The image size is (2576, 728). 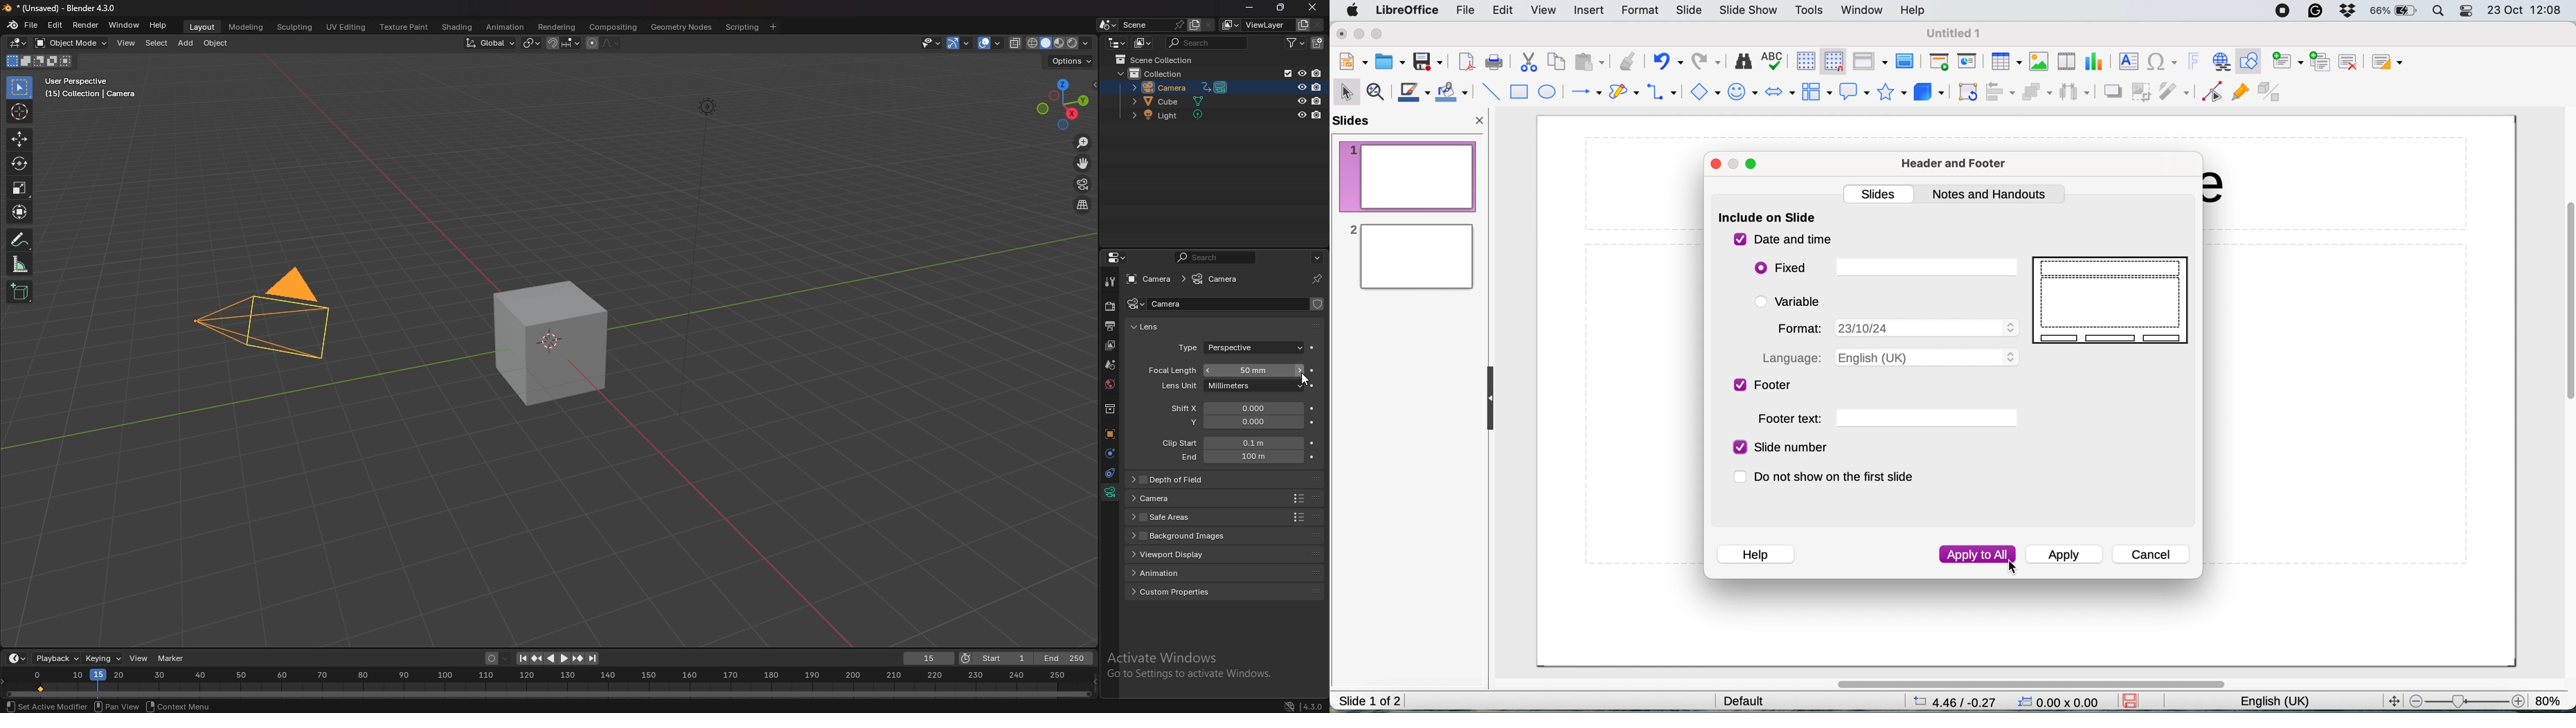 What do you see at coordinates (2349, 61) in the screenshot?
I see `delete slide` at bounding box center [2349, 61].